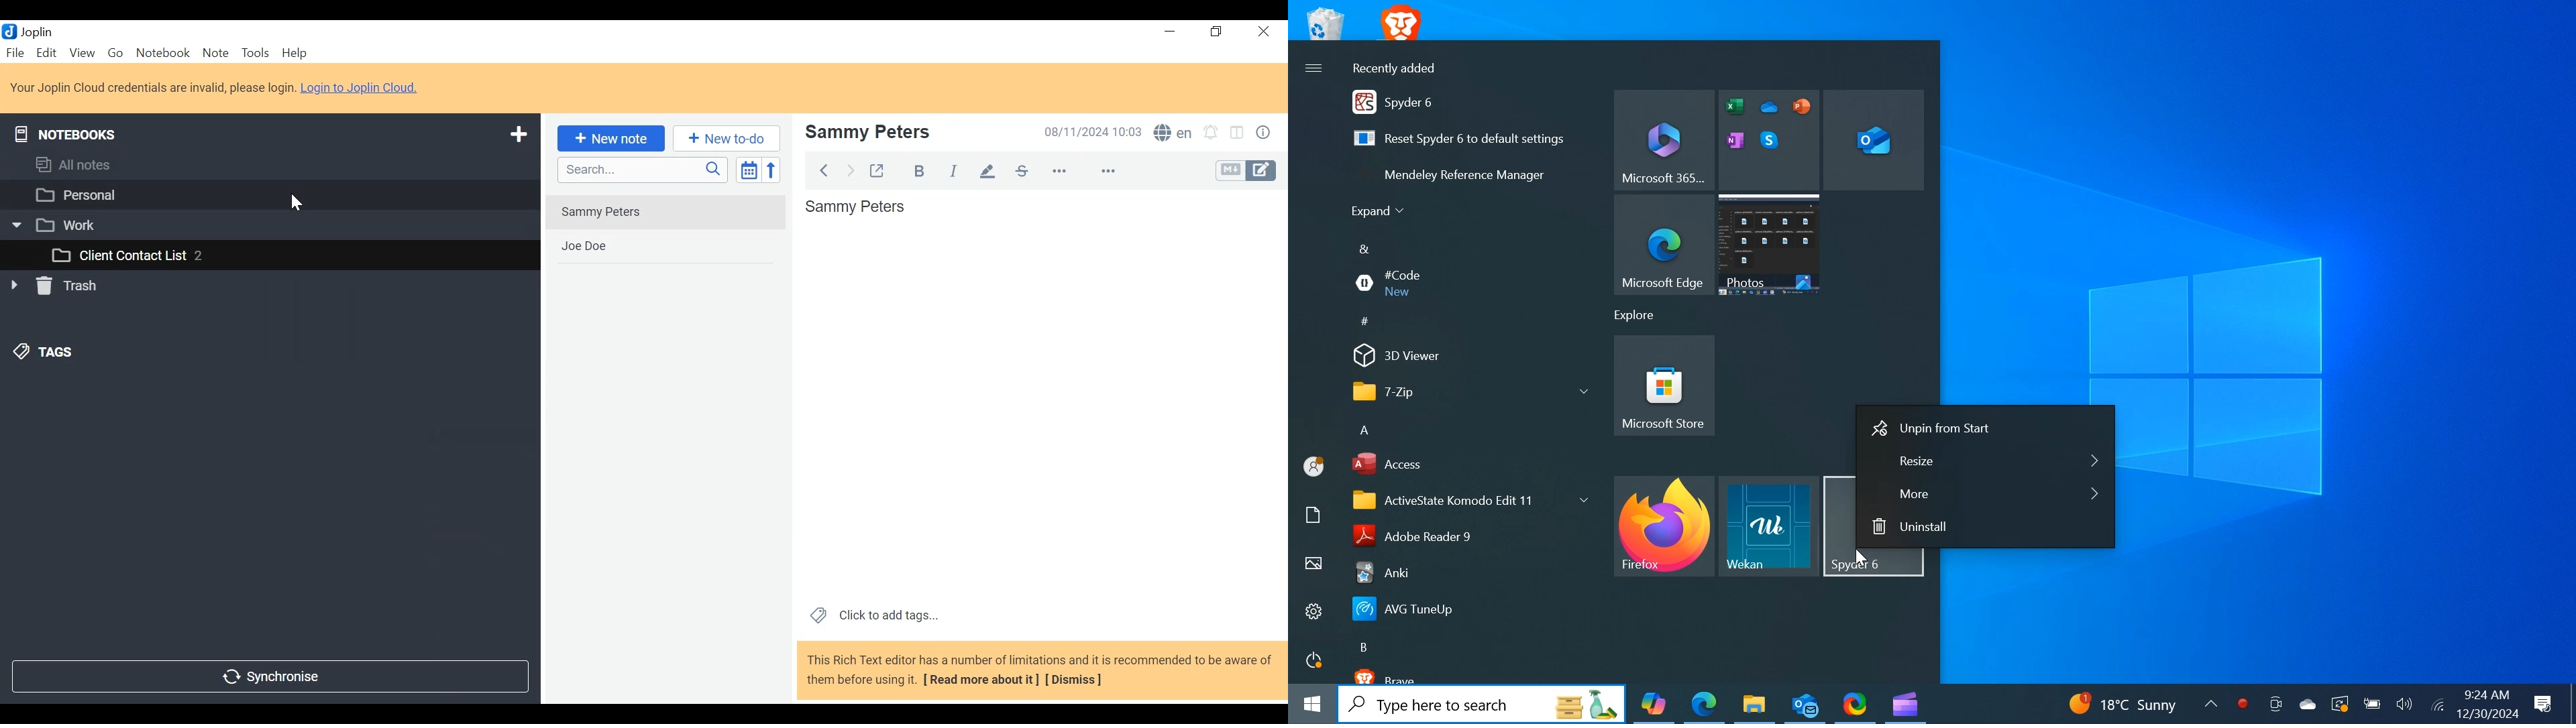 The height and width of the screenshot is (728, 2576). Describe the element at coordinates (1655, 704) in the screenshot. I see `Copilot` at that location.